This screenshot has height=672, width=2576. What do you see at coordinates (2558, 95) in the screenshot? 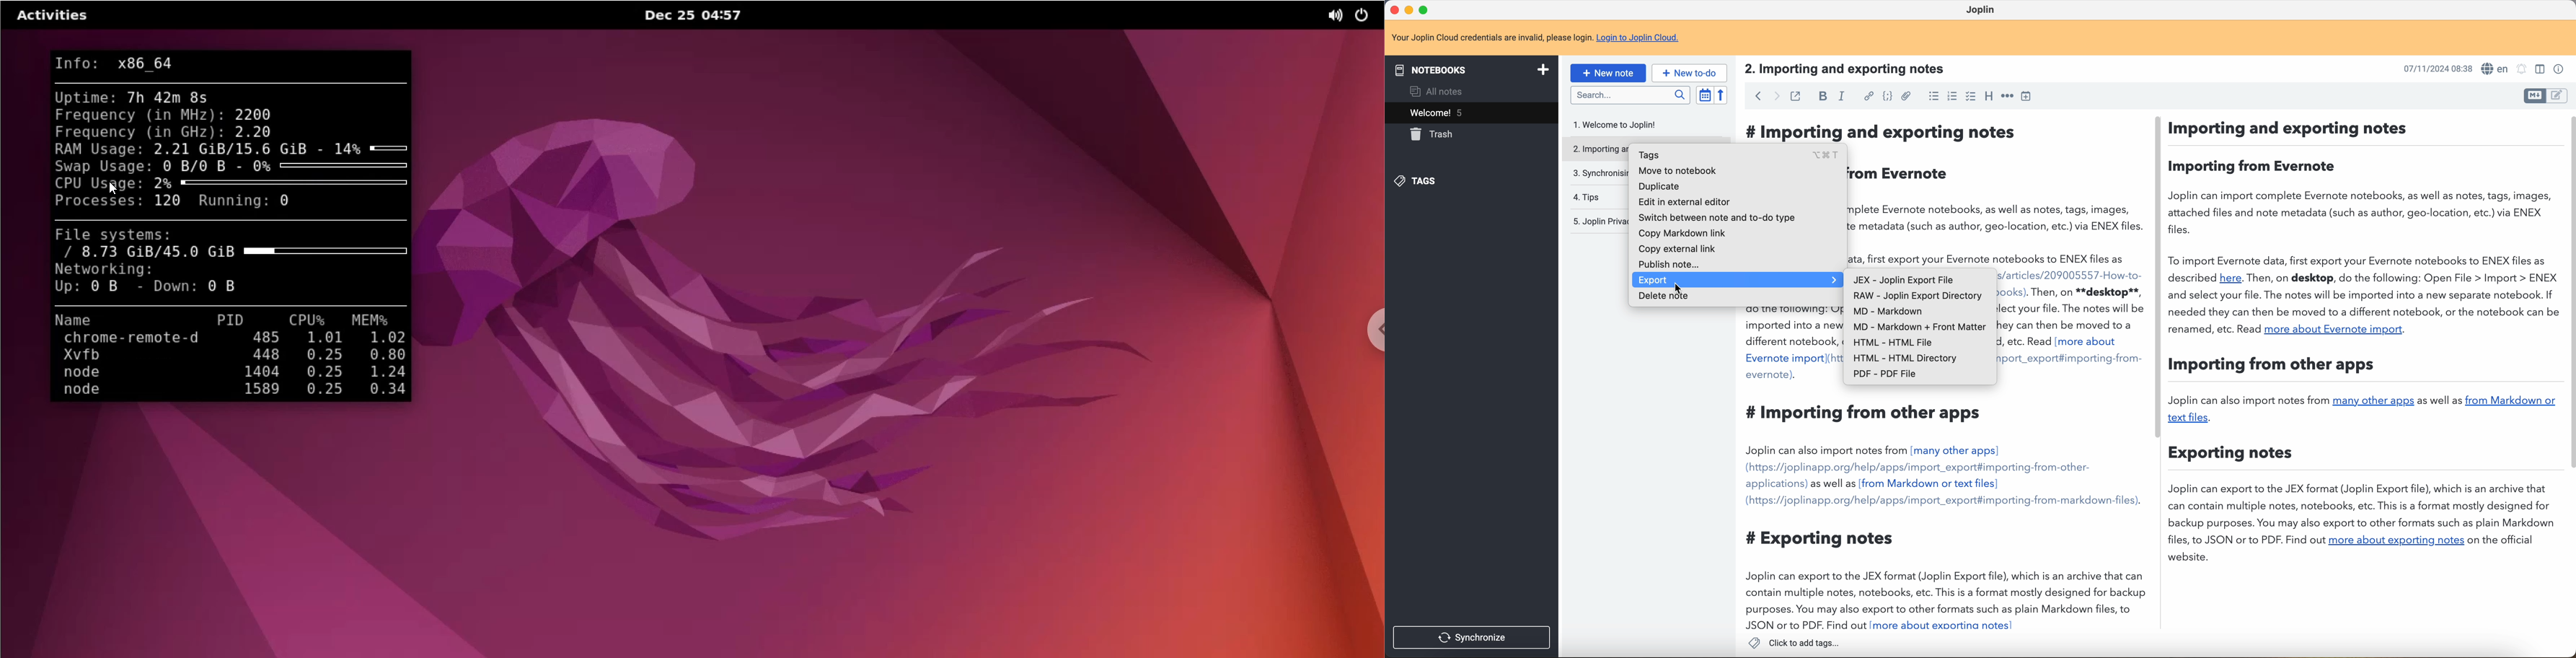
I see `toggle editor layout` at bounding box center [2558, 95].